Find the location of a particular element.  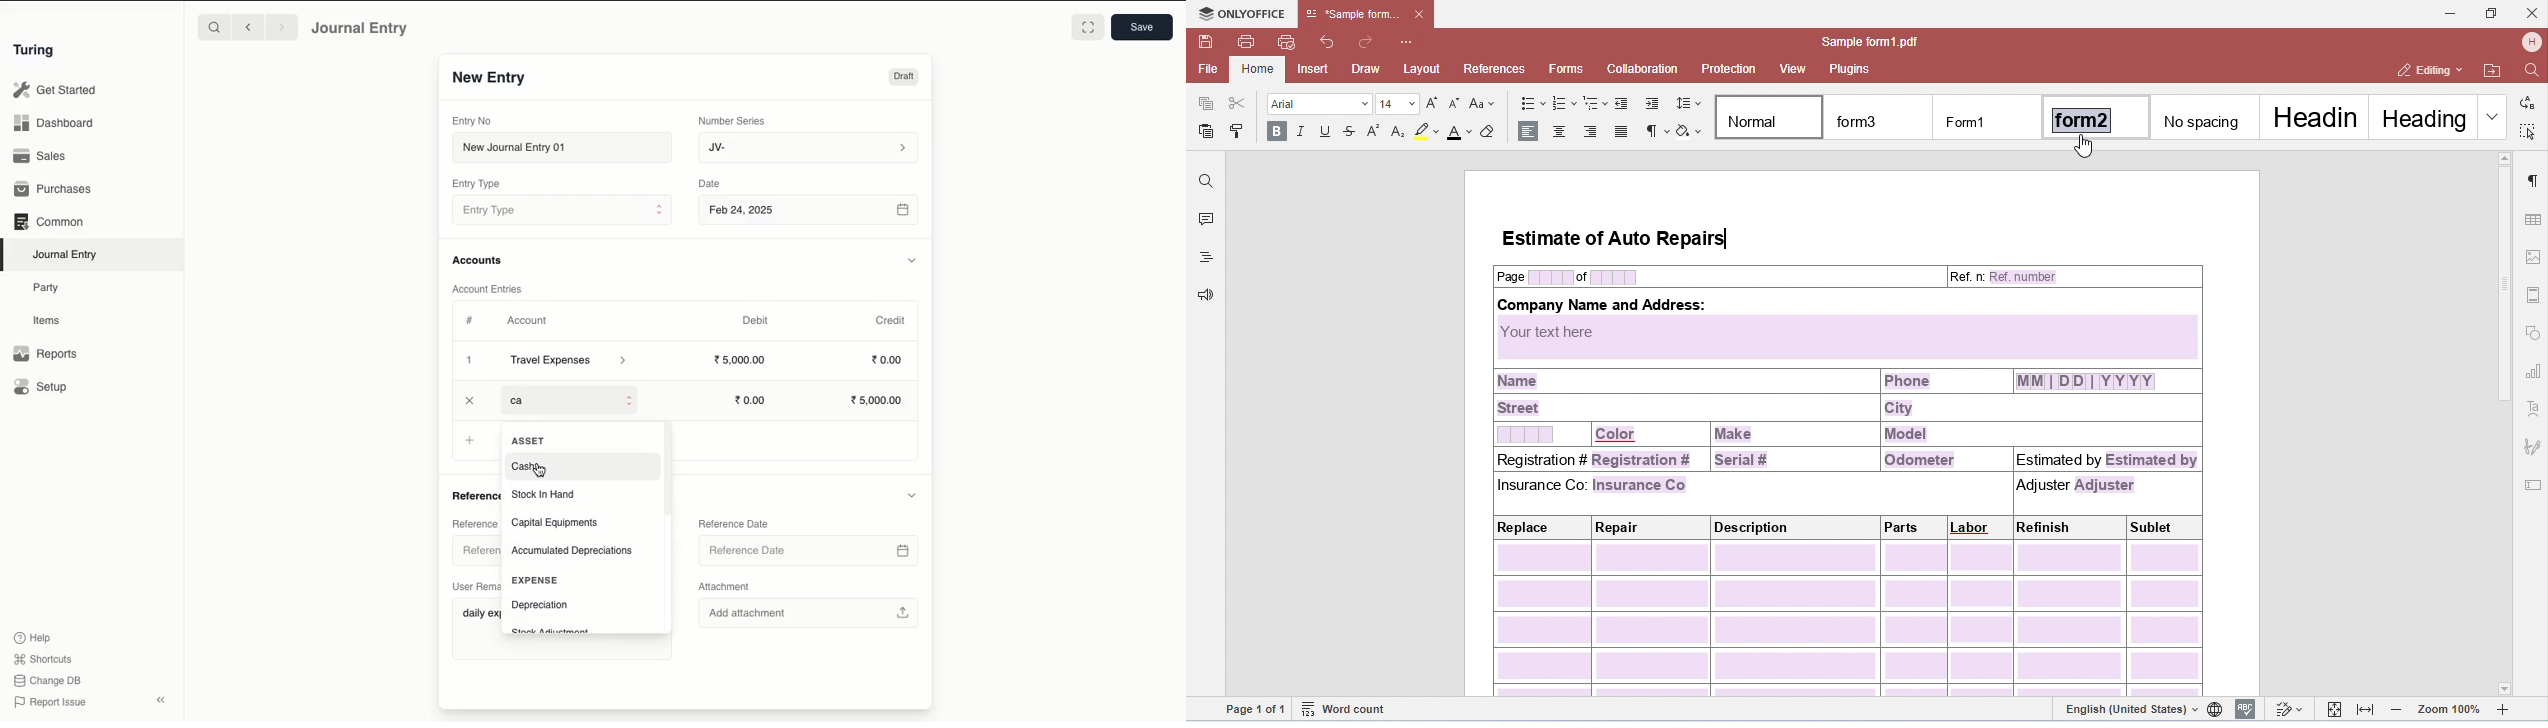

Feb 24, 2025 is located at coordinates (811, 212).